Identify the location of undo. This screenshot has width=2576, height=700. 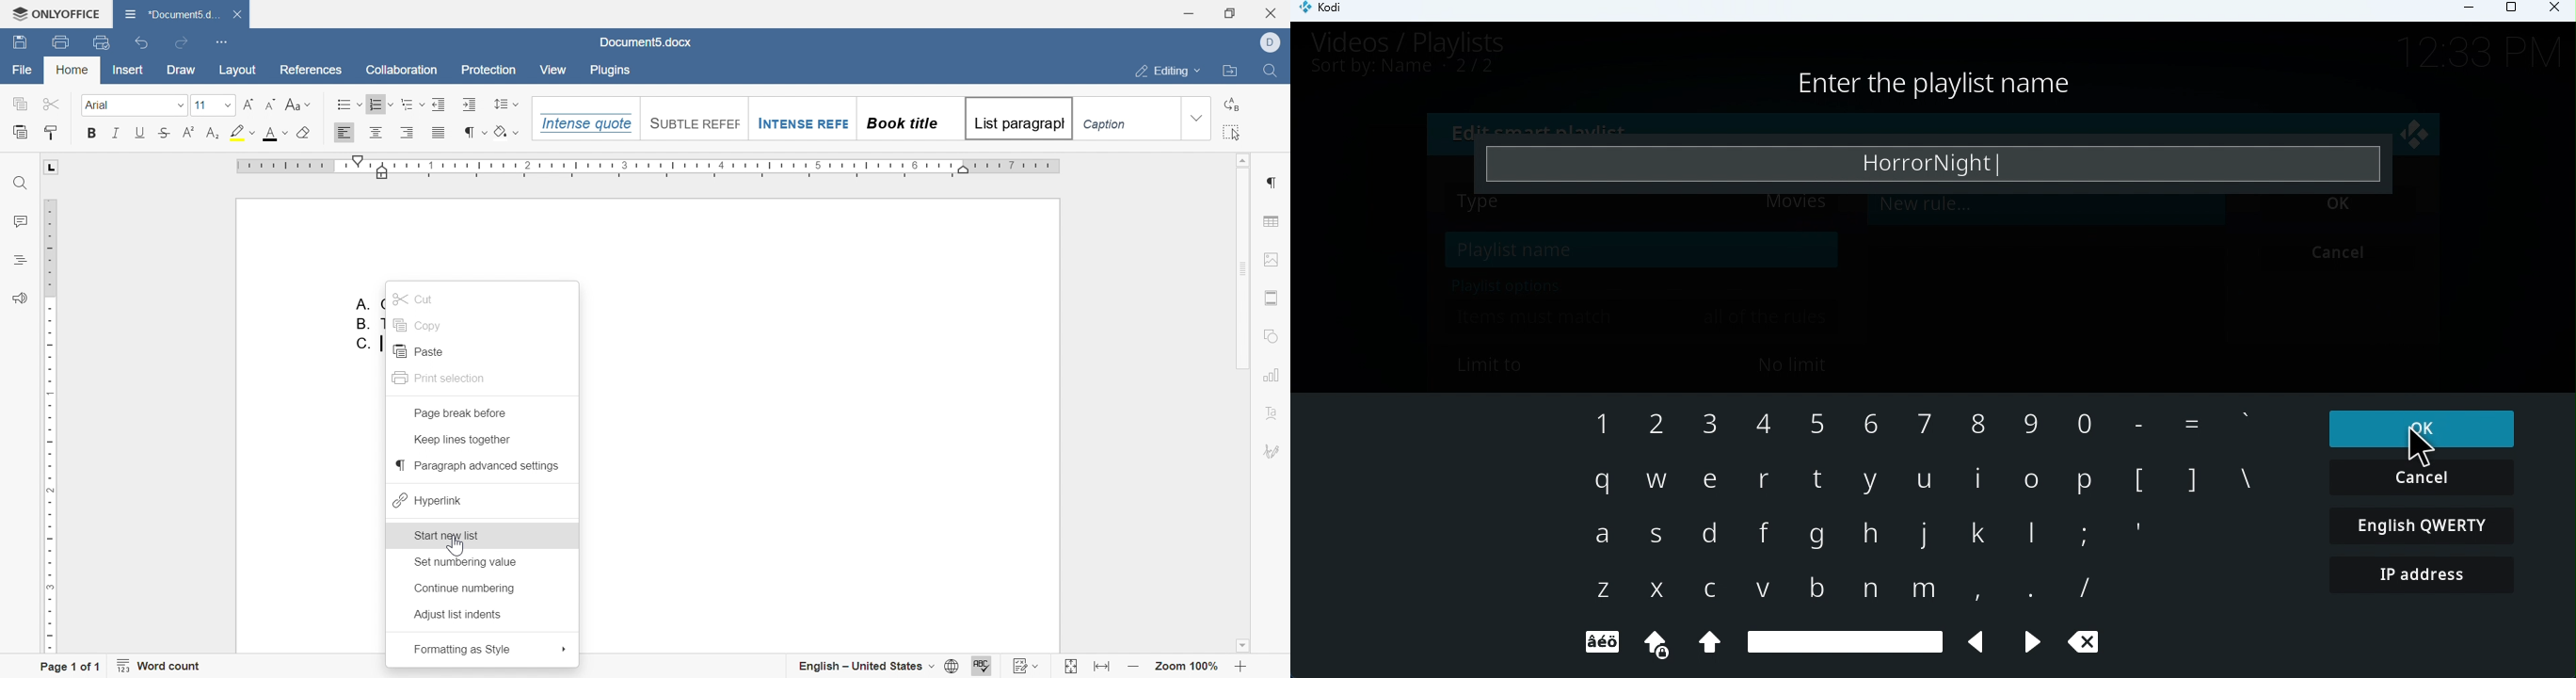
(141, 42).